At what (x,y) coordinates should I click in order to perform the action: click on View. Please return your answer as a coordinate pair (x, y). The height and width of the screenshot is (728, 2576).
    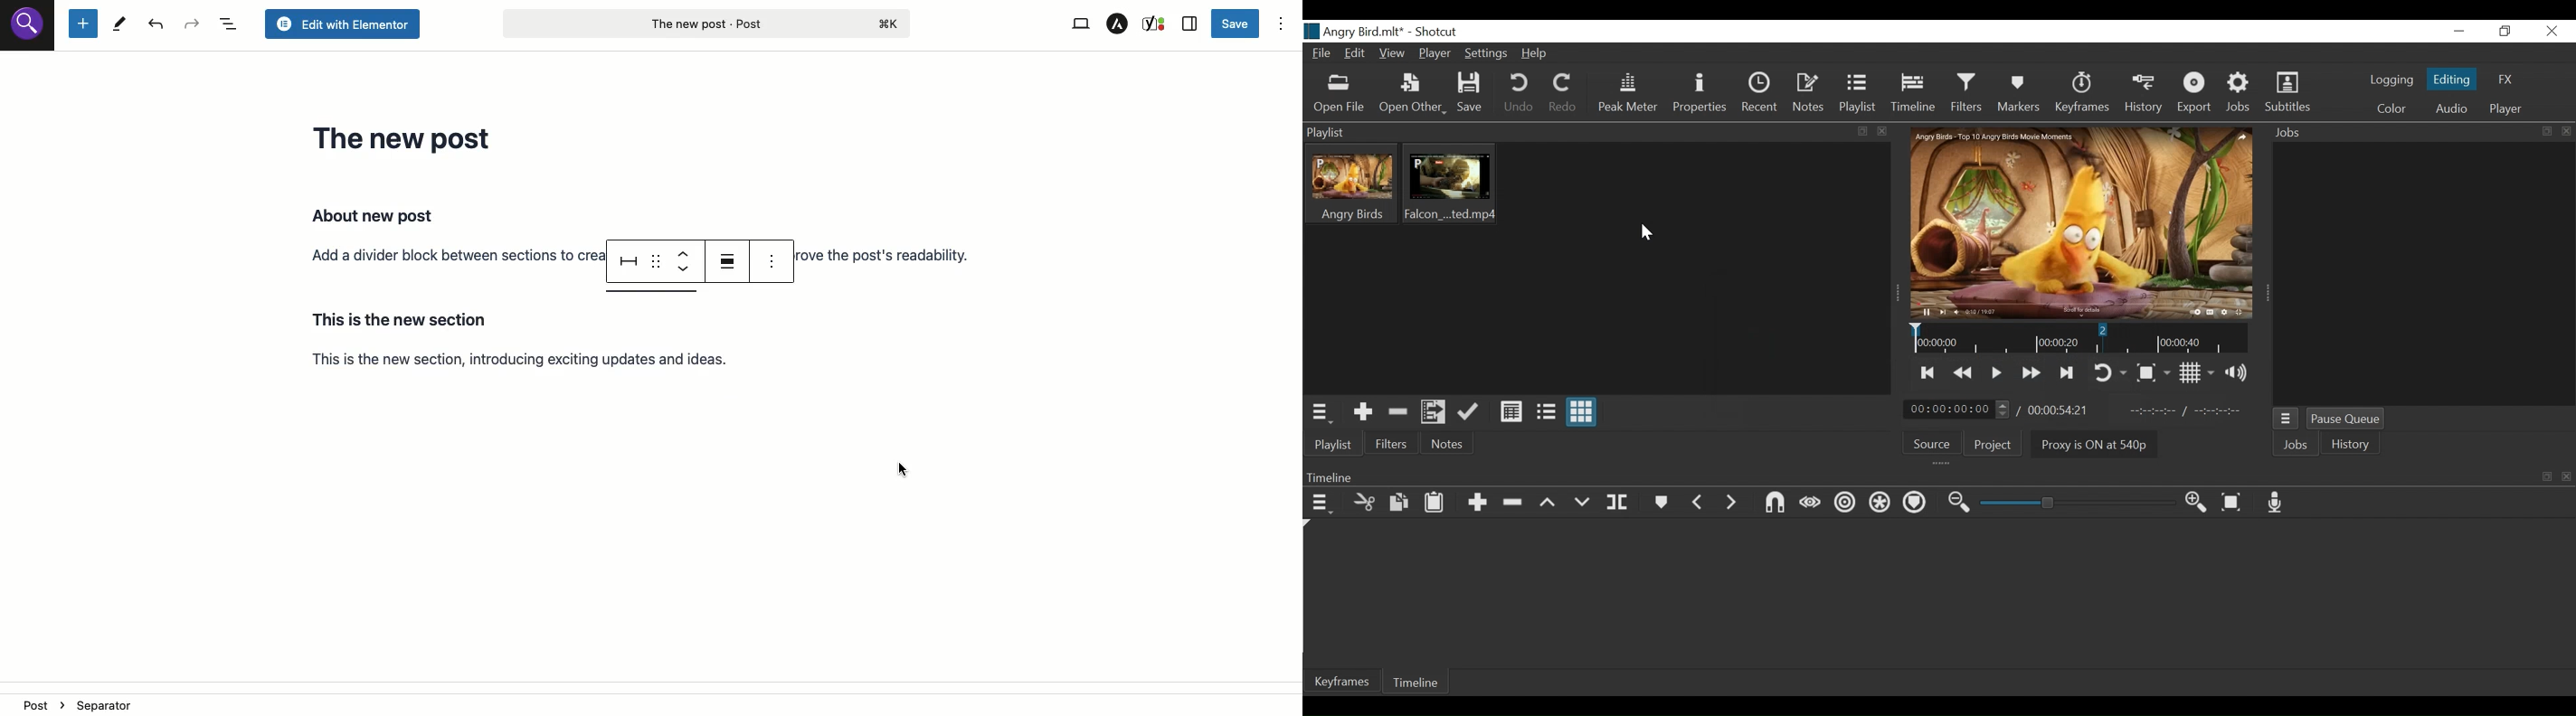
    Looking at the image, I should click on (1393, 52).